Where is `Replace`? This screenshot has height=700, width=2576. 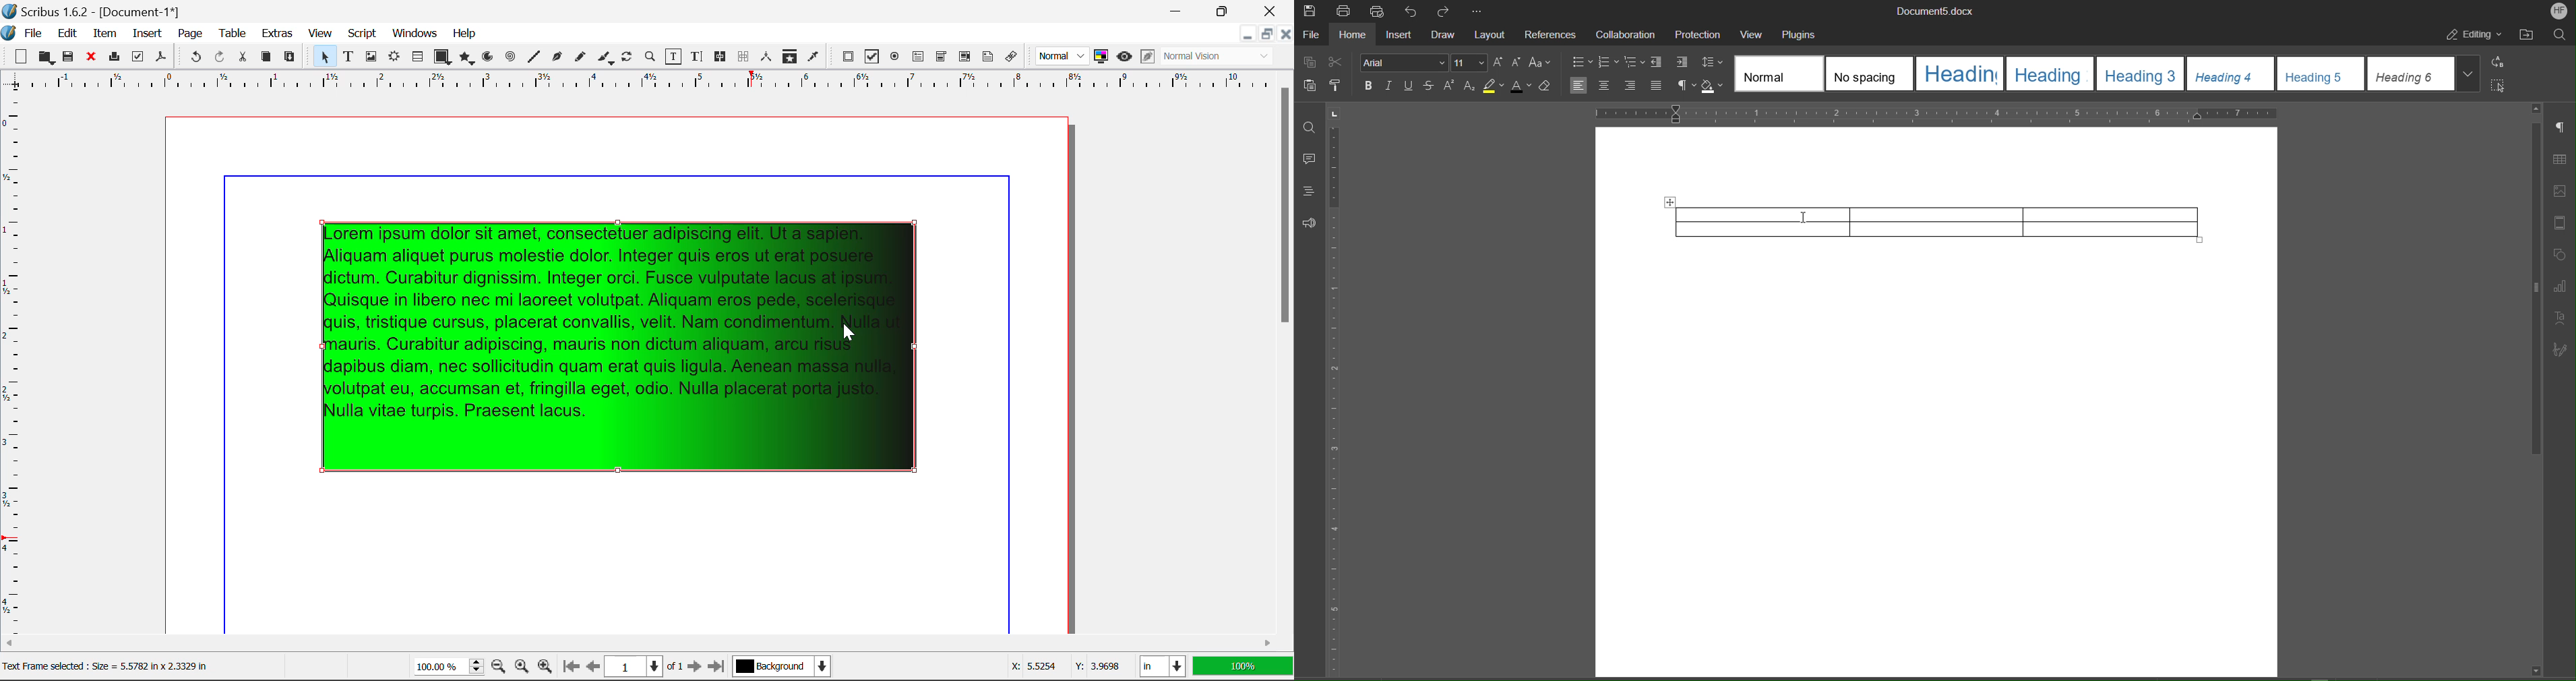 Replace is located at coordinates (2502, 62).